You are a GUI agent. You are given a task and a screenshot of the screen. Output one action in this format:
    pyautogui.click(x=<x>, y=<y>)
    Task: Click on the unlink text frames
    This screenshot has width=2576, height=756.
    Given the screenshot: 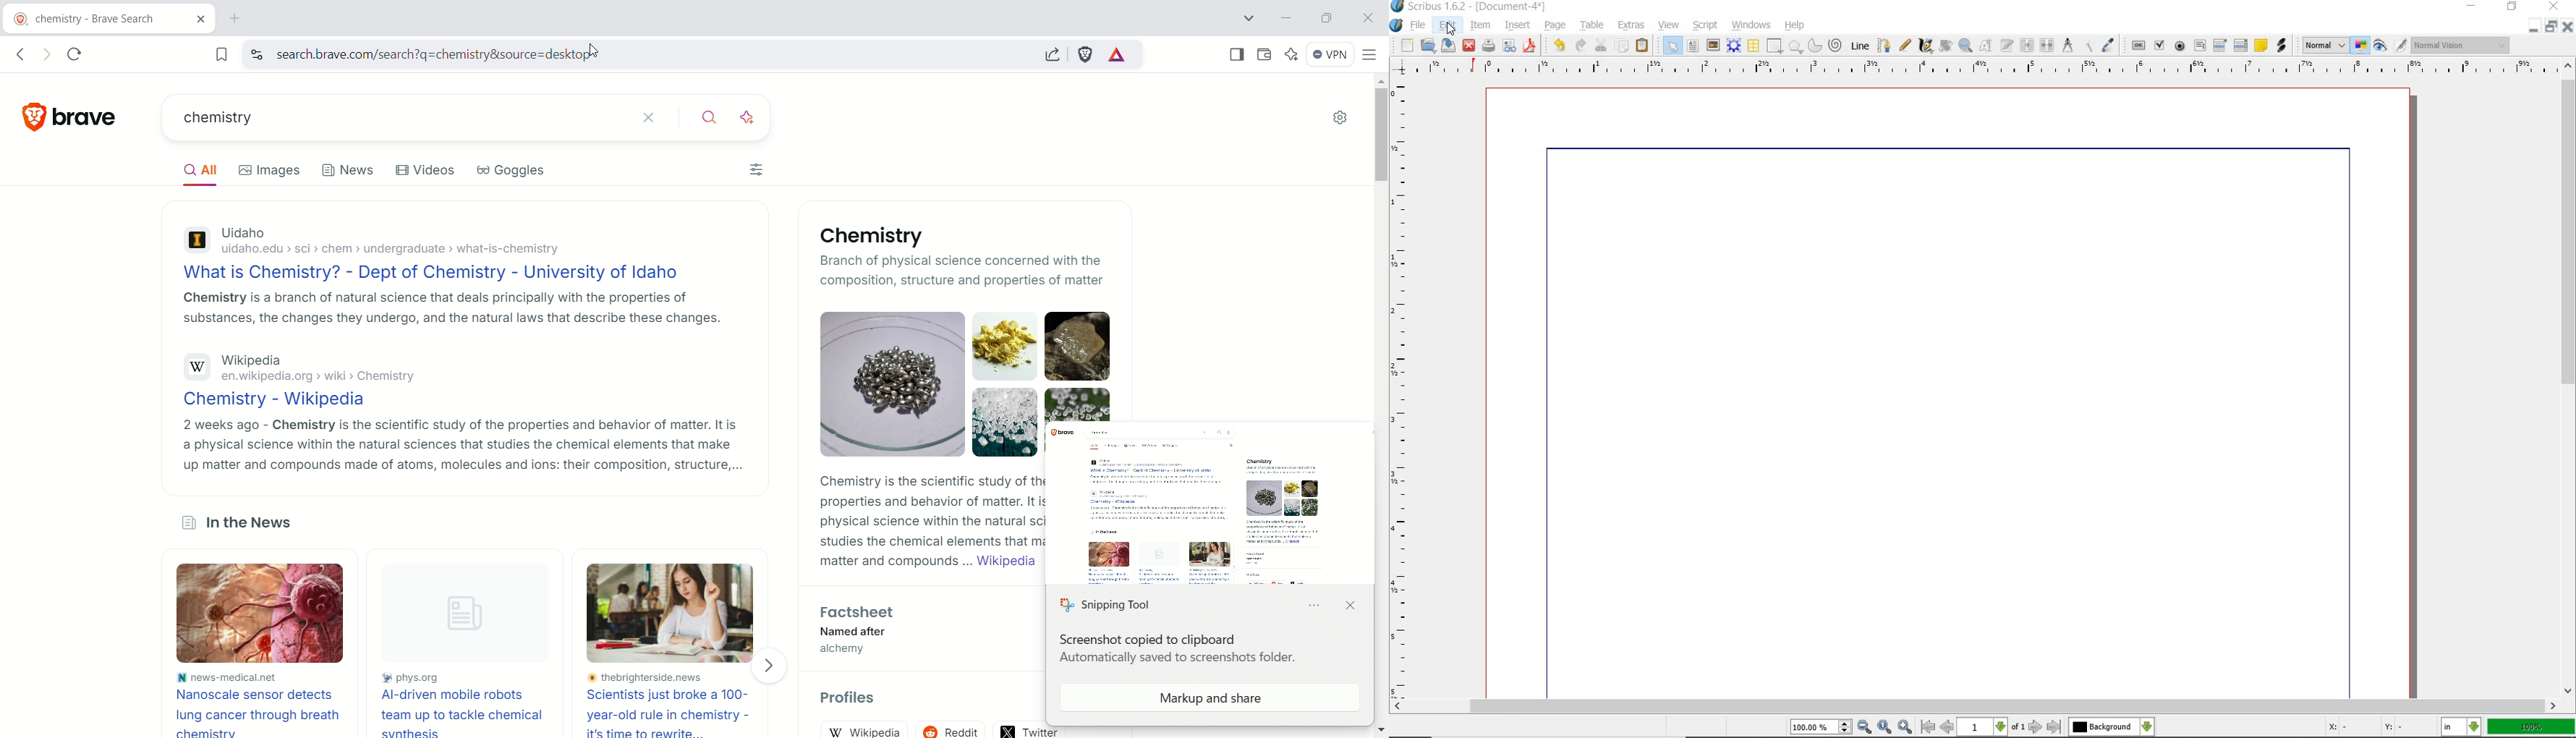 What is the action you would take?
    pyautogui.click(x=2048, y=46)
    